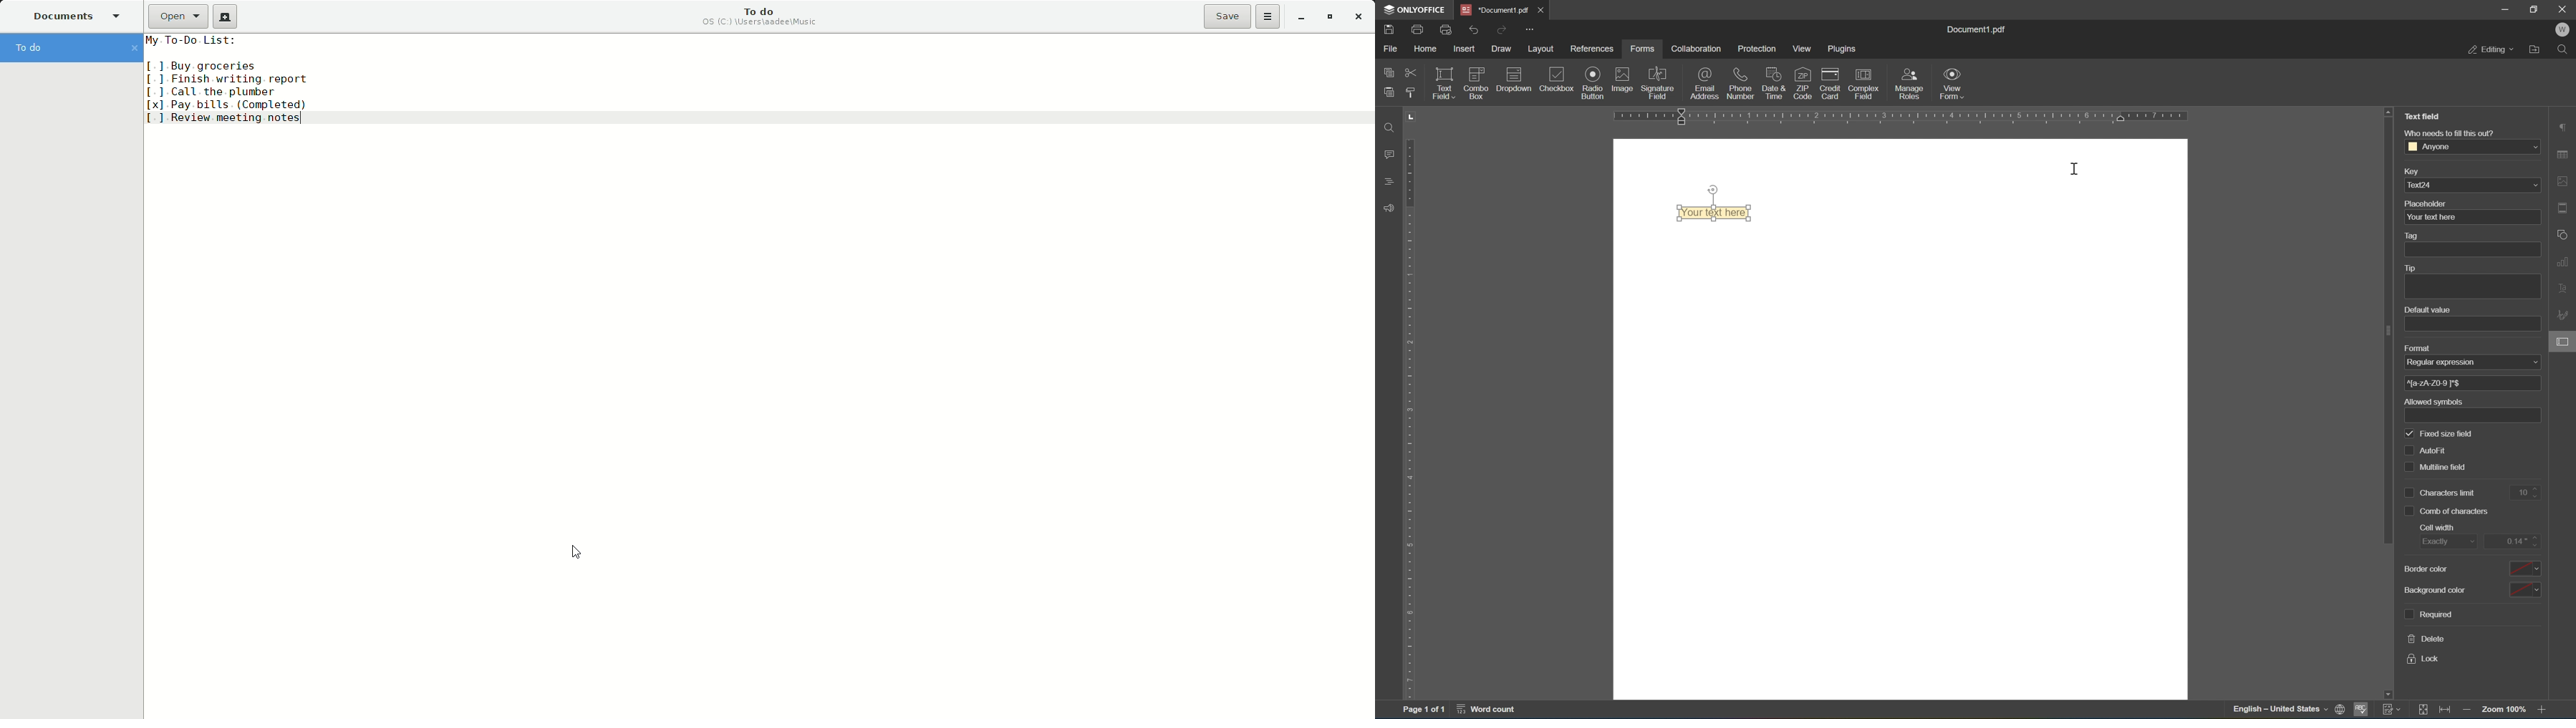  What do you see at coordinates (2506, 709) in the screenshot?
I see `zoom out` at bounding box center [2506, 709].